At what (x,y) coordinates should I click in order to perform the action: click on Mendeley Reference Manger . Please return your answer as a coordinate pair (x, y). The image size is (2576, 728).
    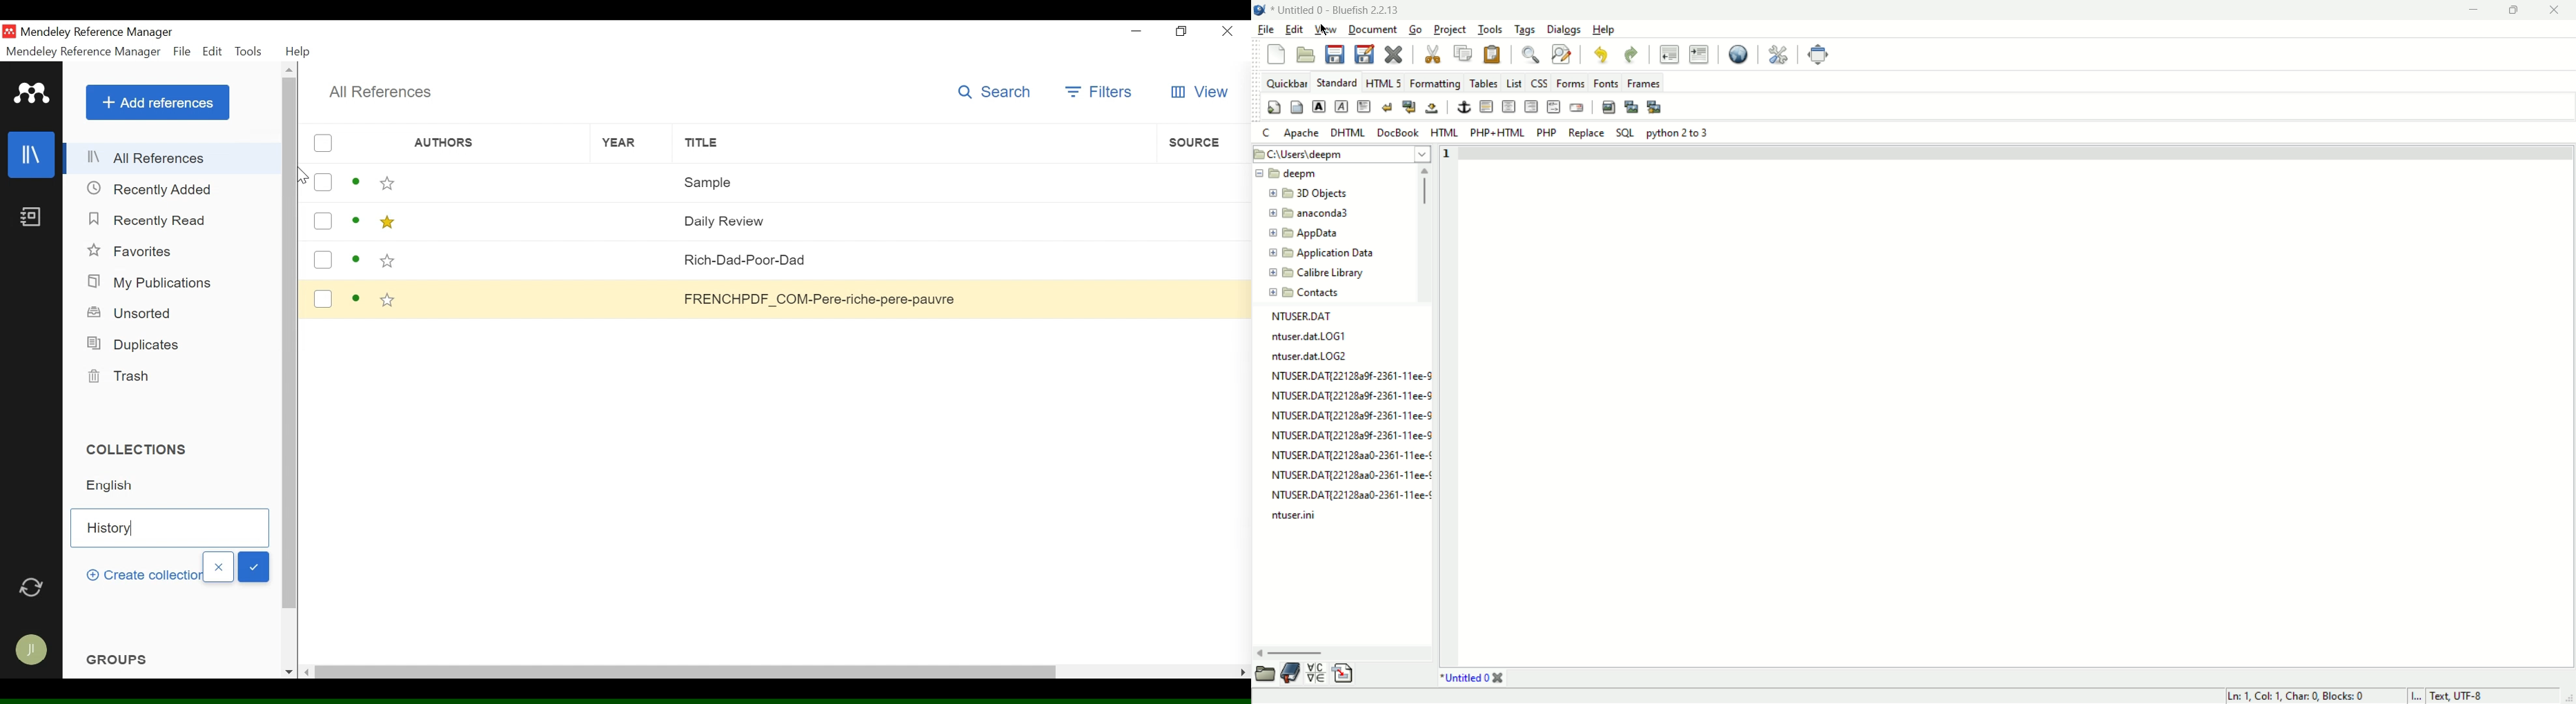
    Looking at the image, I should click on (83, 52).